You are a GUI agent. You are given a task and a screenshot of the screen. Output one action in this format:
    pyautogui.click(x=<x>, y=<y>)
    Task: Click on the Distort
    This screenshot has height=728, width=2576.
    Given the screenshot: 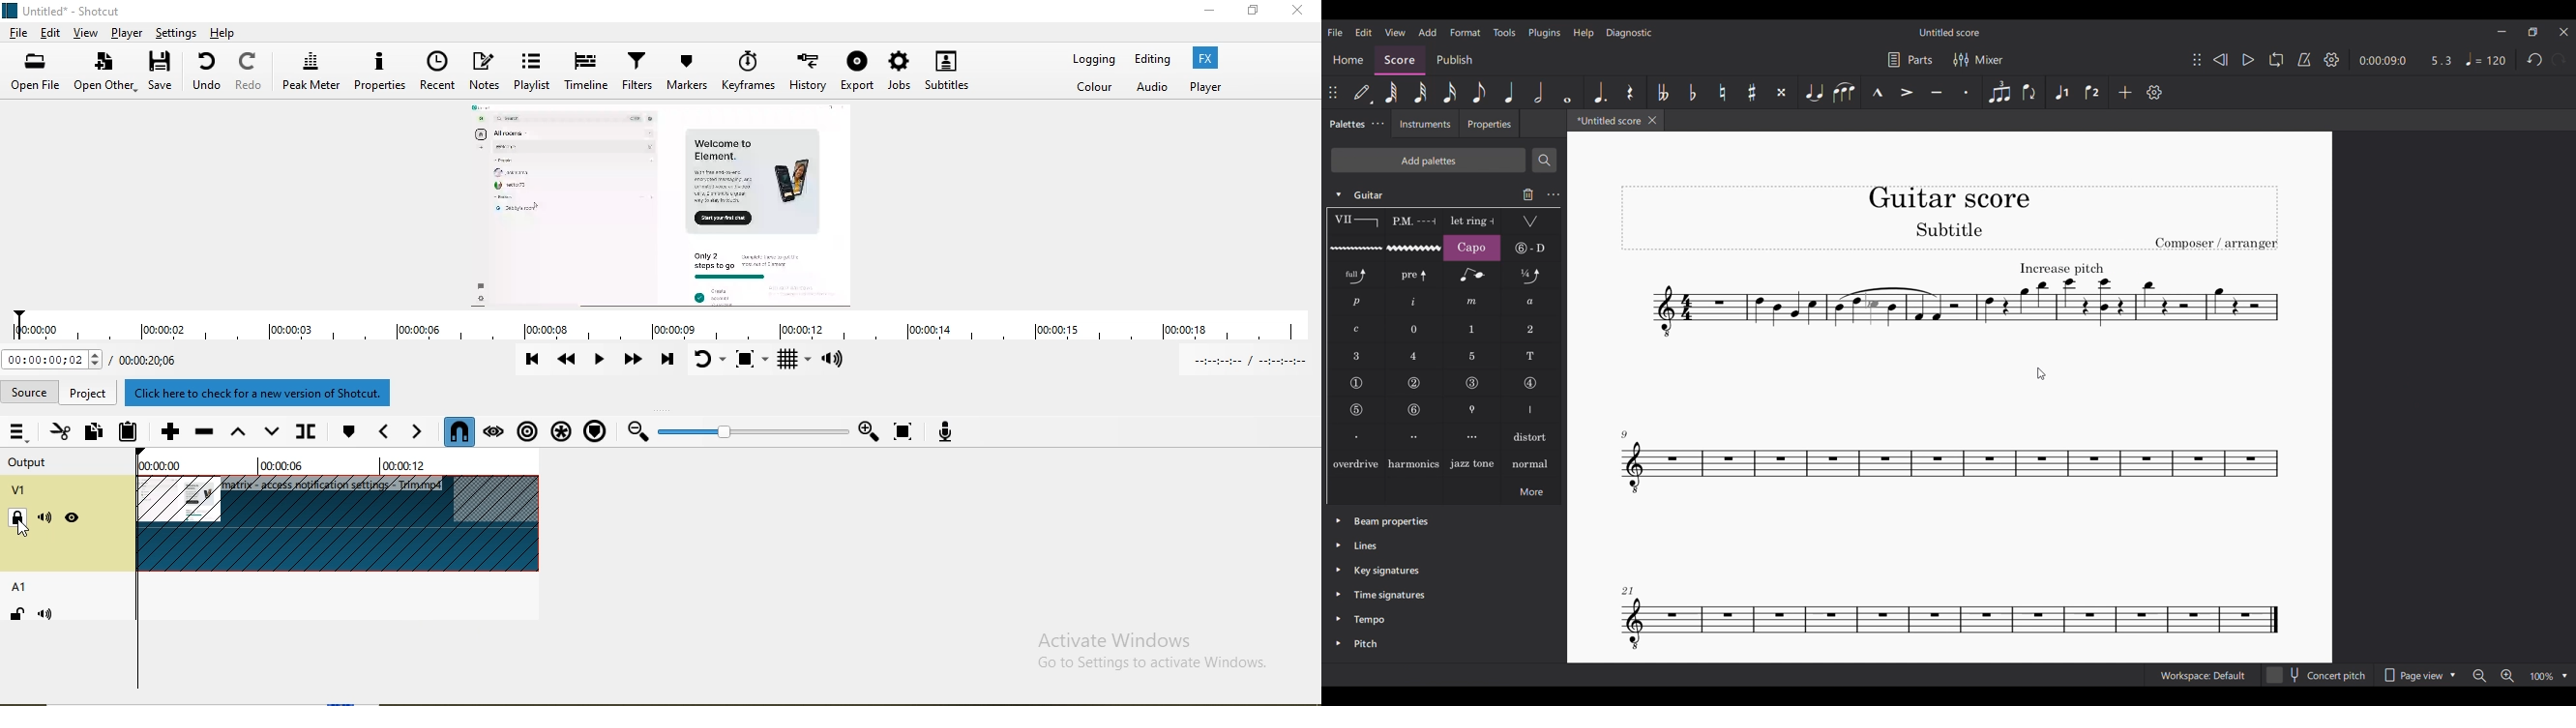 What is the action you would take?
    pyautogui.click(x=1532, y=436)
    